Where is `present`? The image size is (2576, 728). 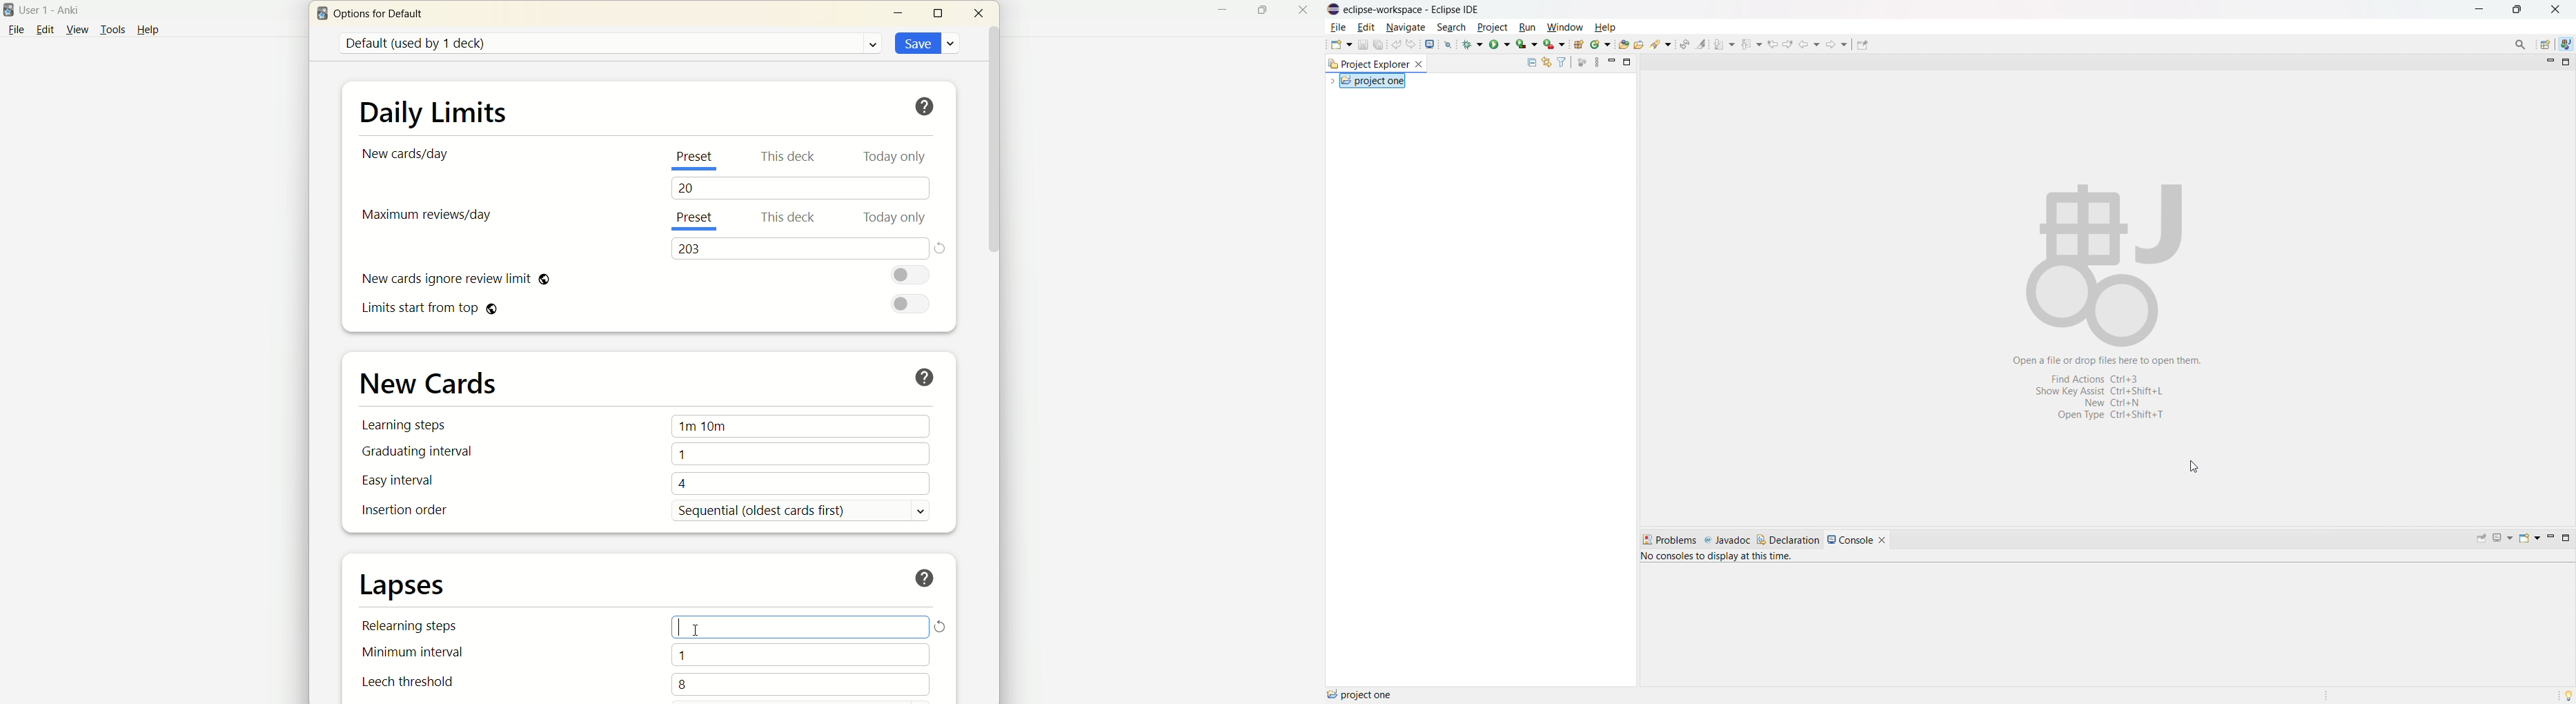 present is located at coordinates (699, 220).